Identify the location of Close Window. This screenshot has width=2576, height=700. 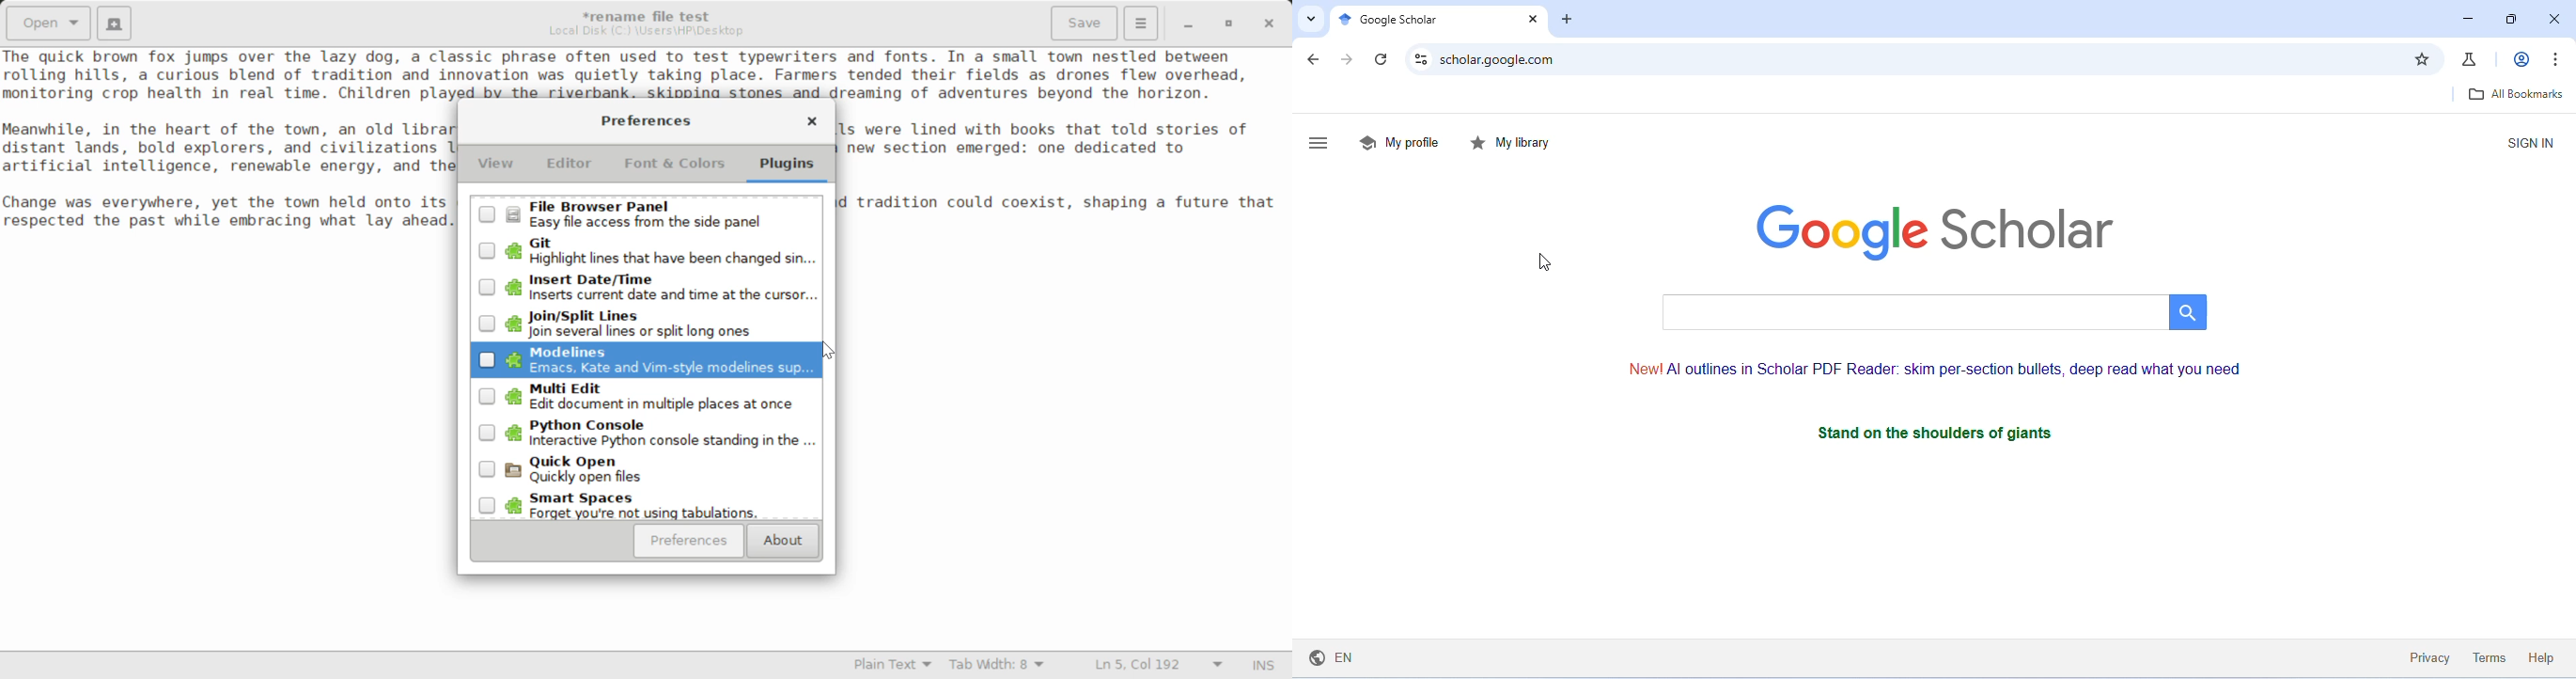
(812, 123).